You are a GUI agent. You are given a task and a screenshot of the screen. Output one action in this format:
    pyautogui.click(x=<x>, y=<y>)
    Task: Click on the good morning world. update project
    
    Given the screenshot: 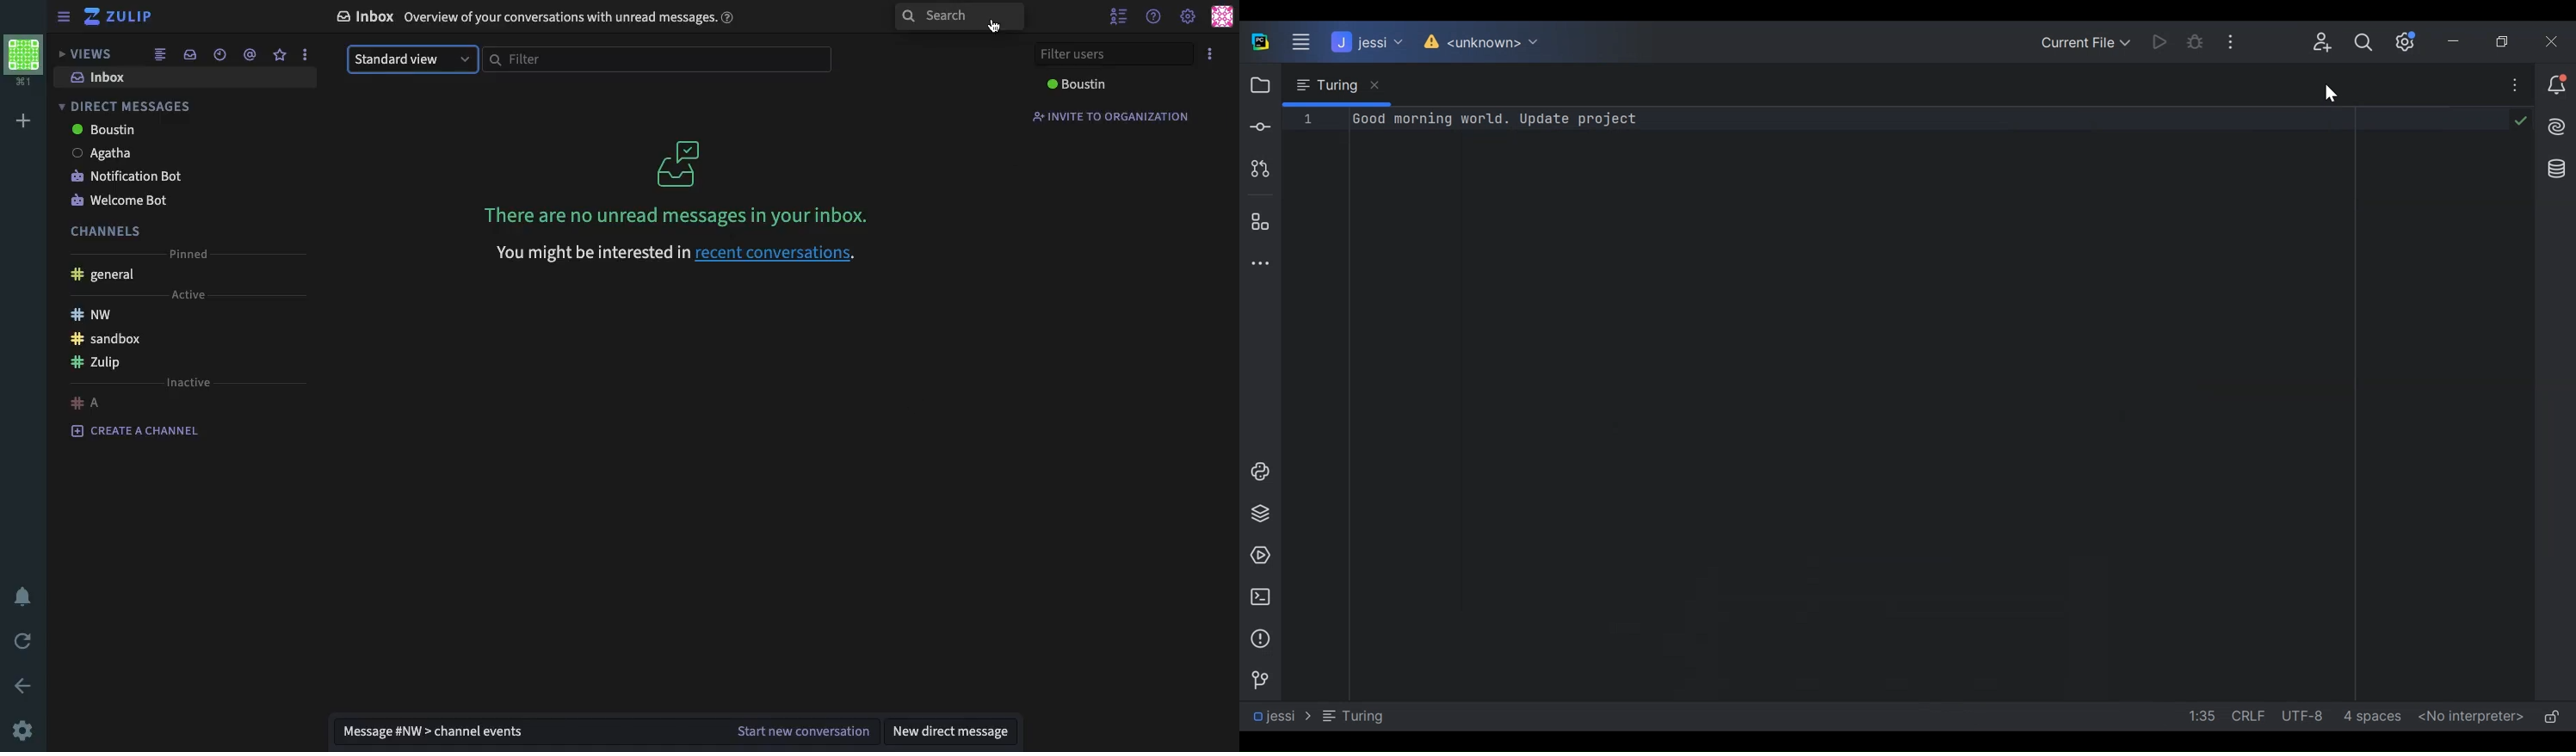 What is the action you would take?
    pyautogui.click(x=1495, y=121)
    